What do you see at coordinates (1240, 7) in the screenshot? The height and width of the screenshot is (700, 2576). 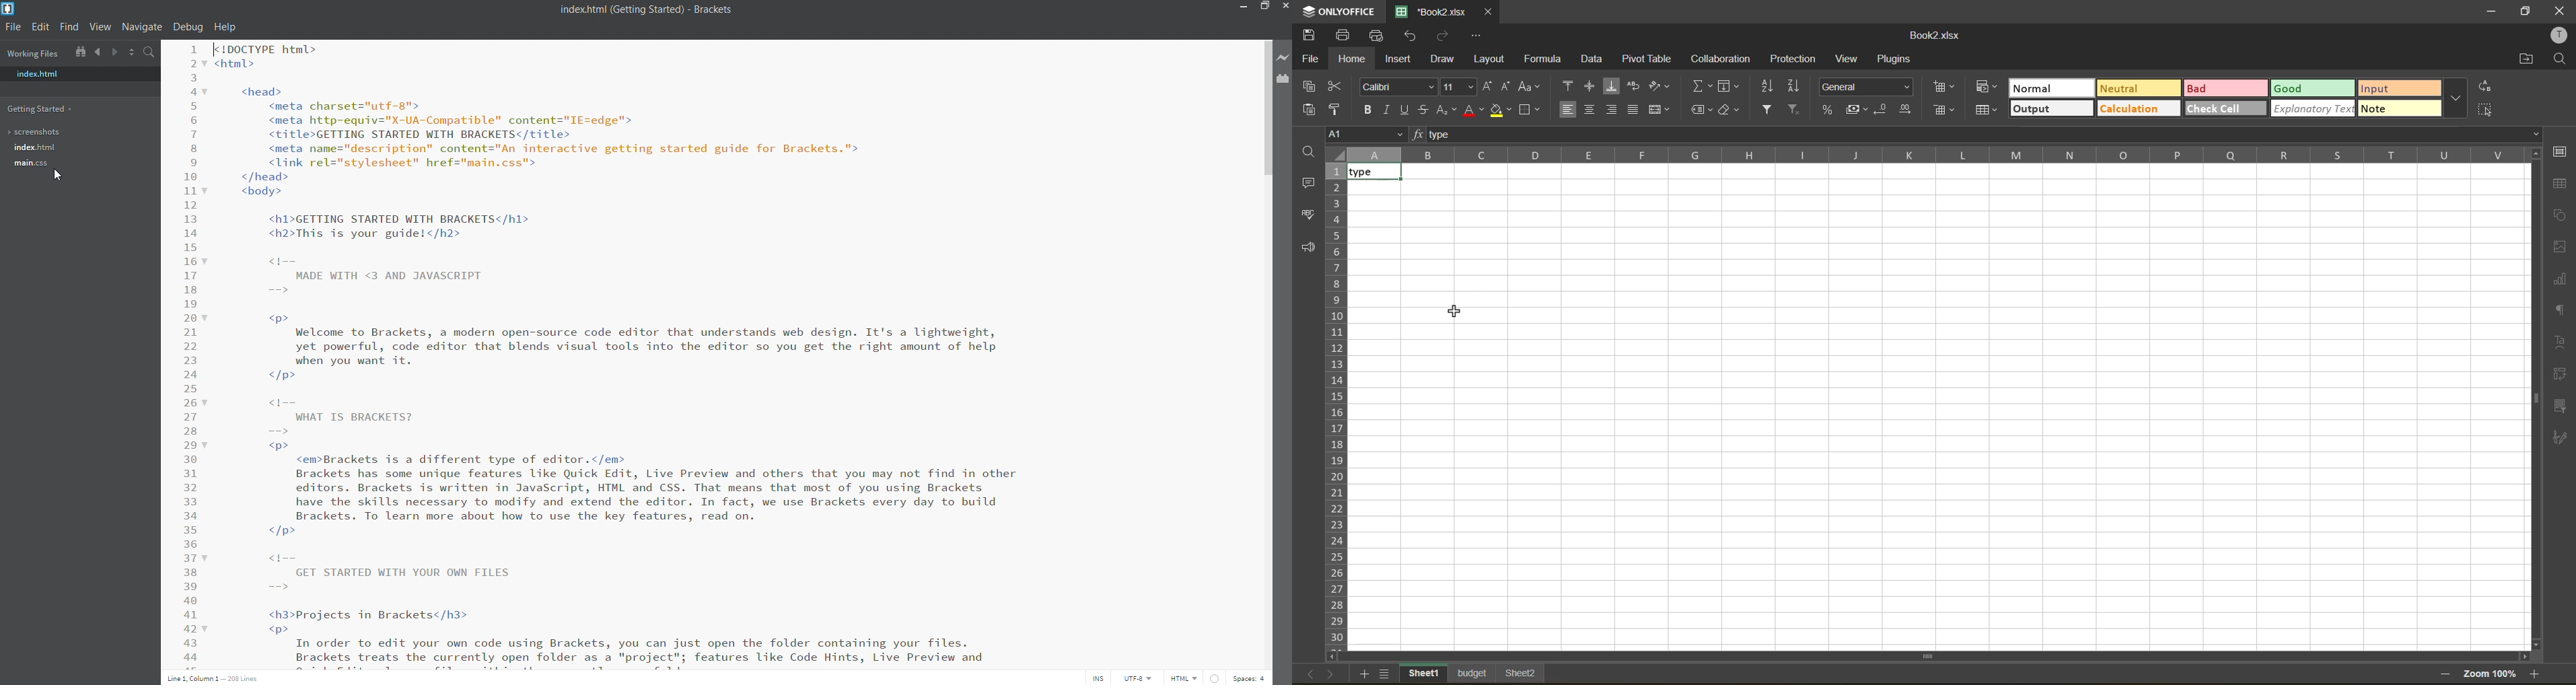 I see `minimize` at bounding box center [1240, 7].